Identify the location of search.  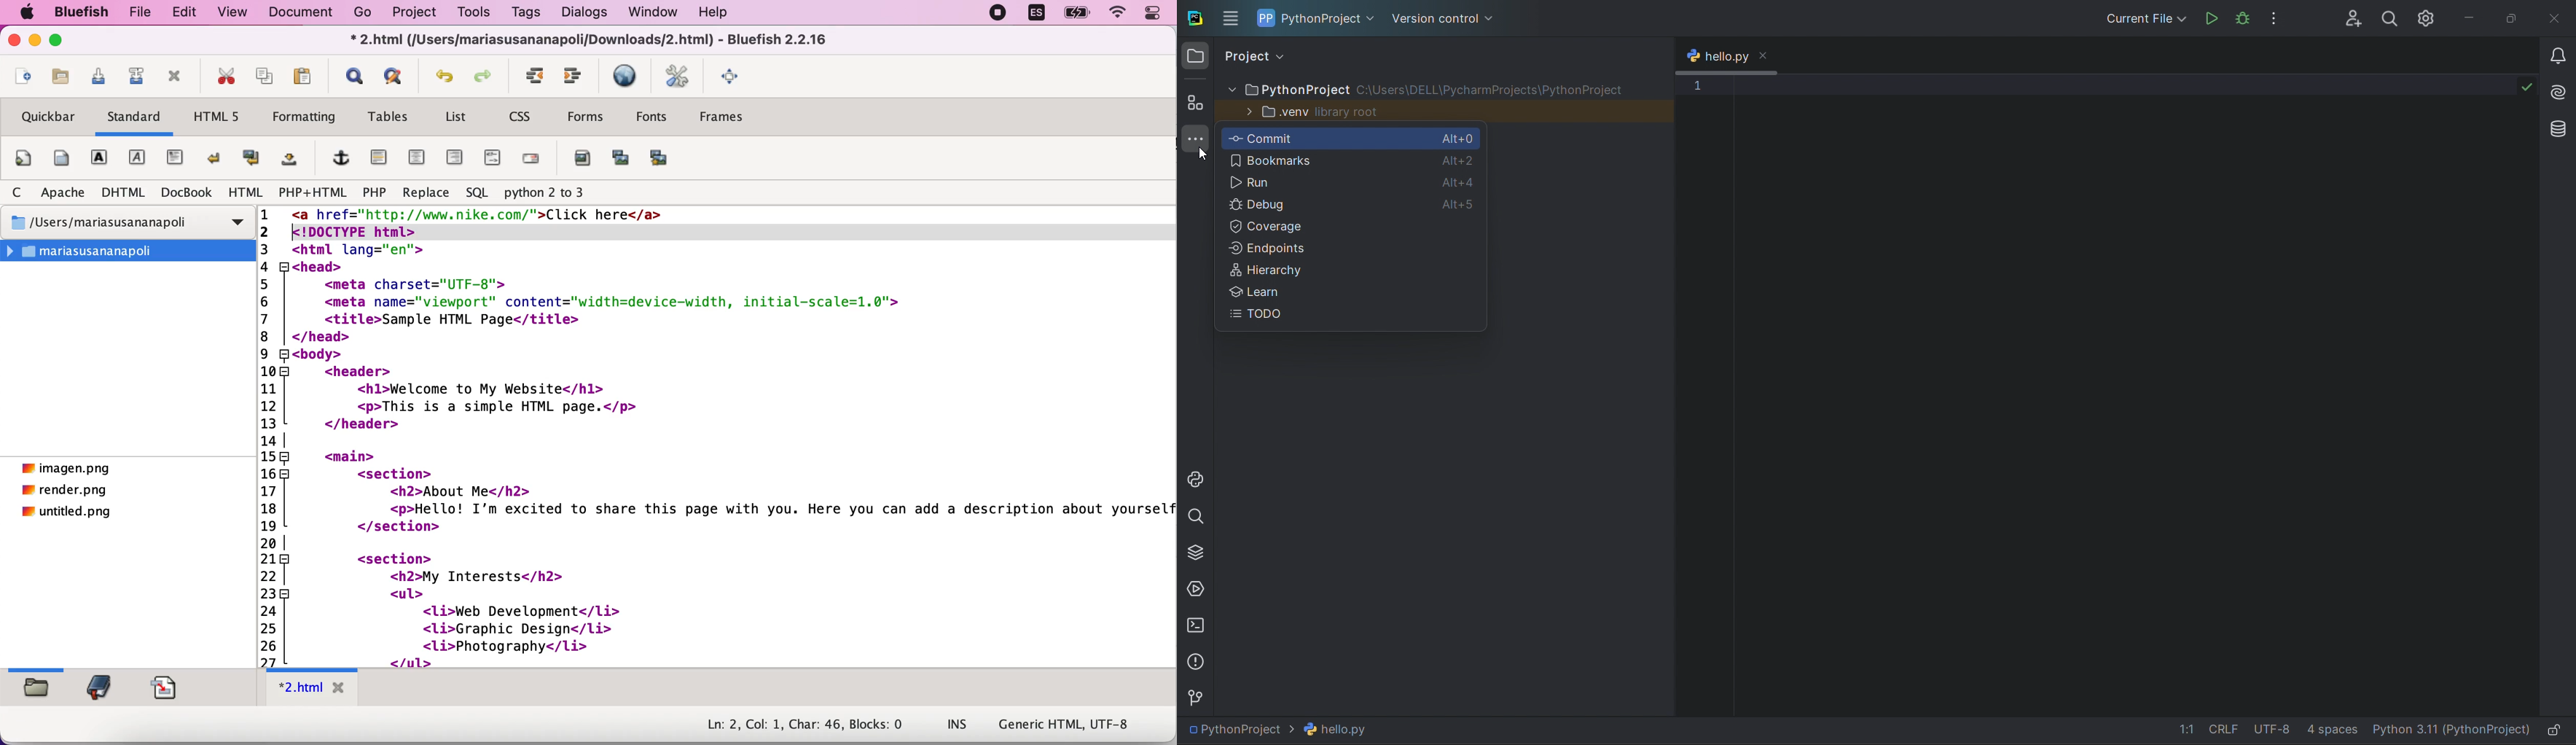
(2389, 19).